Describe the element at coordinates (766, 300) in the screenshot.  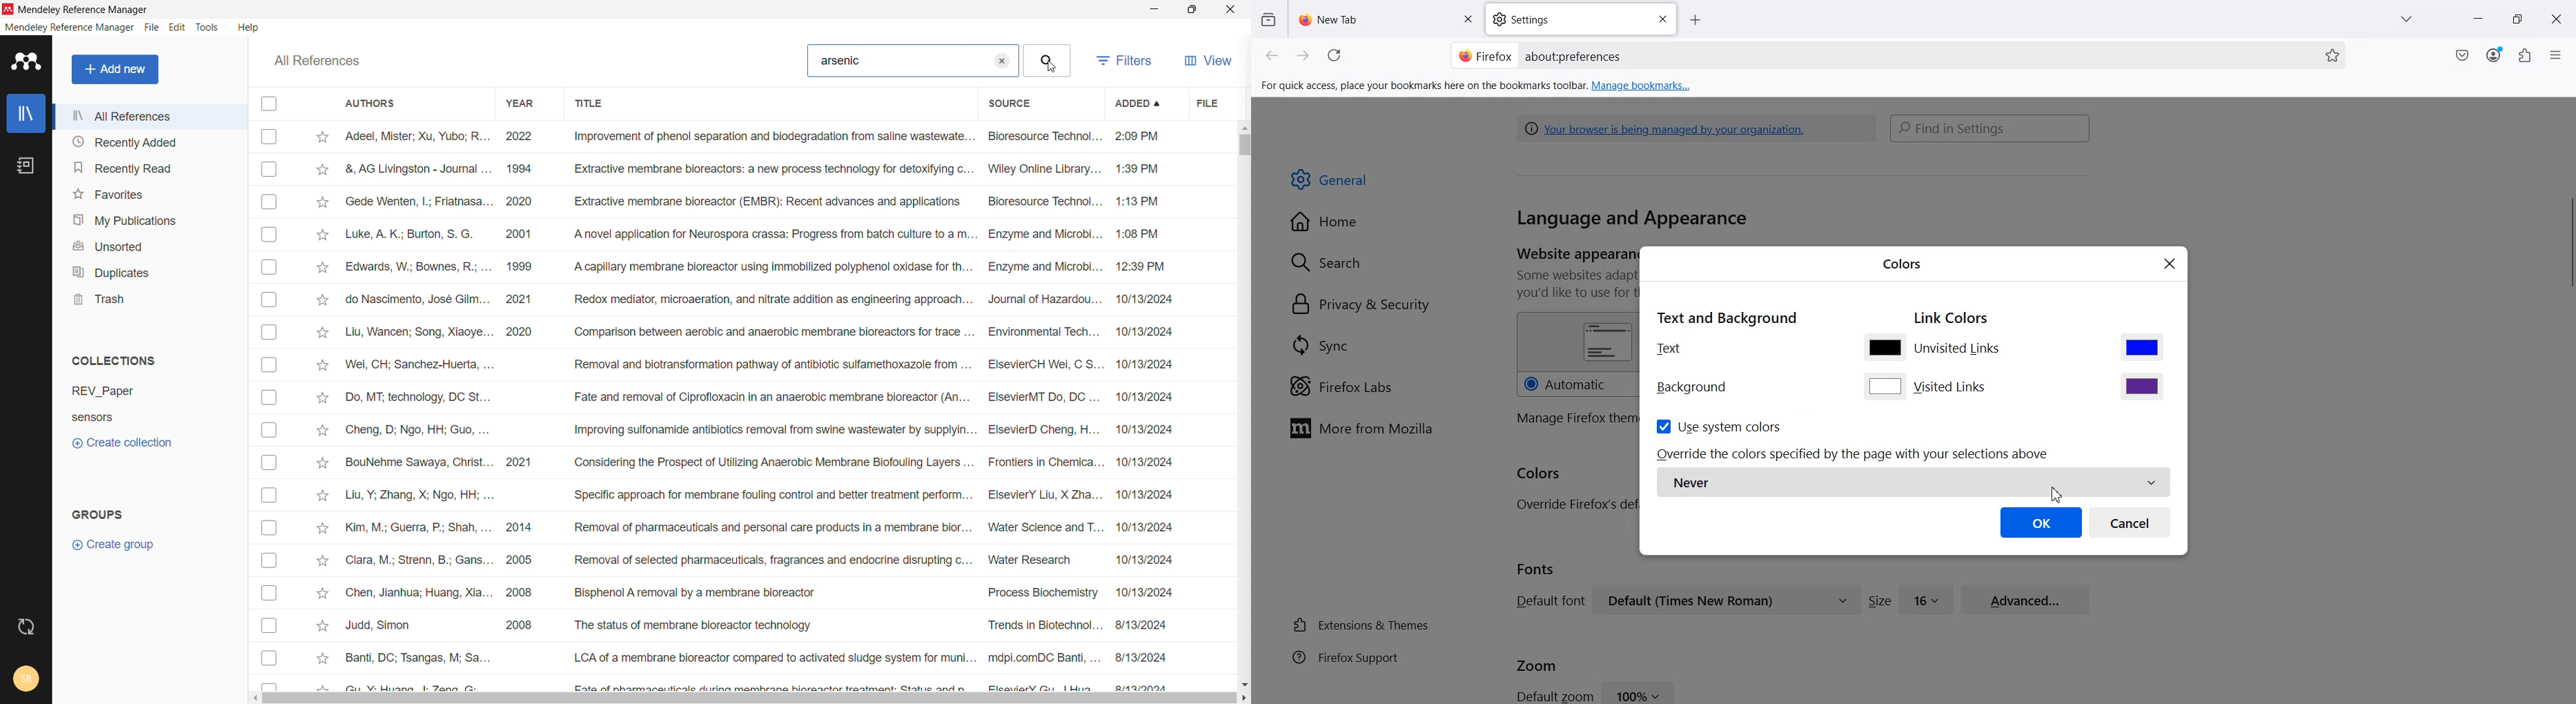
I see `do Nascimento, Jose Giim... 2021 ‘Redox mediator, microaeration, and nitrate aadition as engineering approach... Journal of Hazaraou... 10/13/2024` at that location.